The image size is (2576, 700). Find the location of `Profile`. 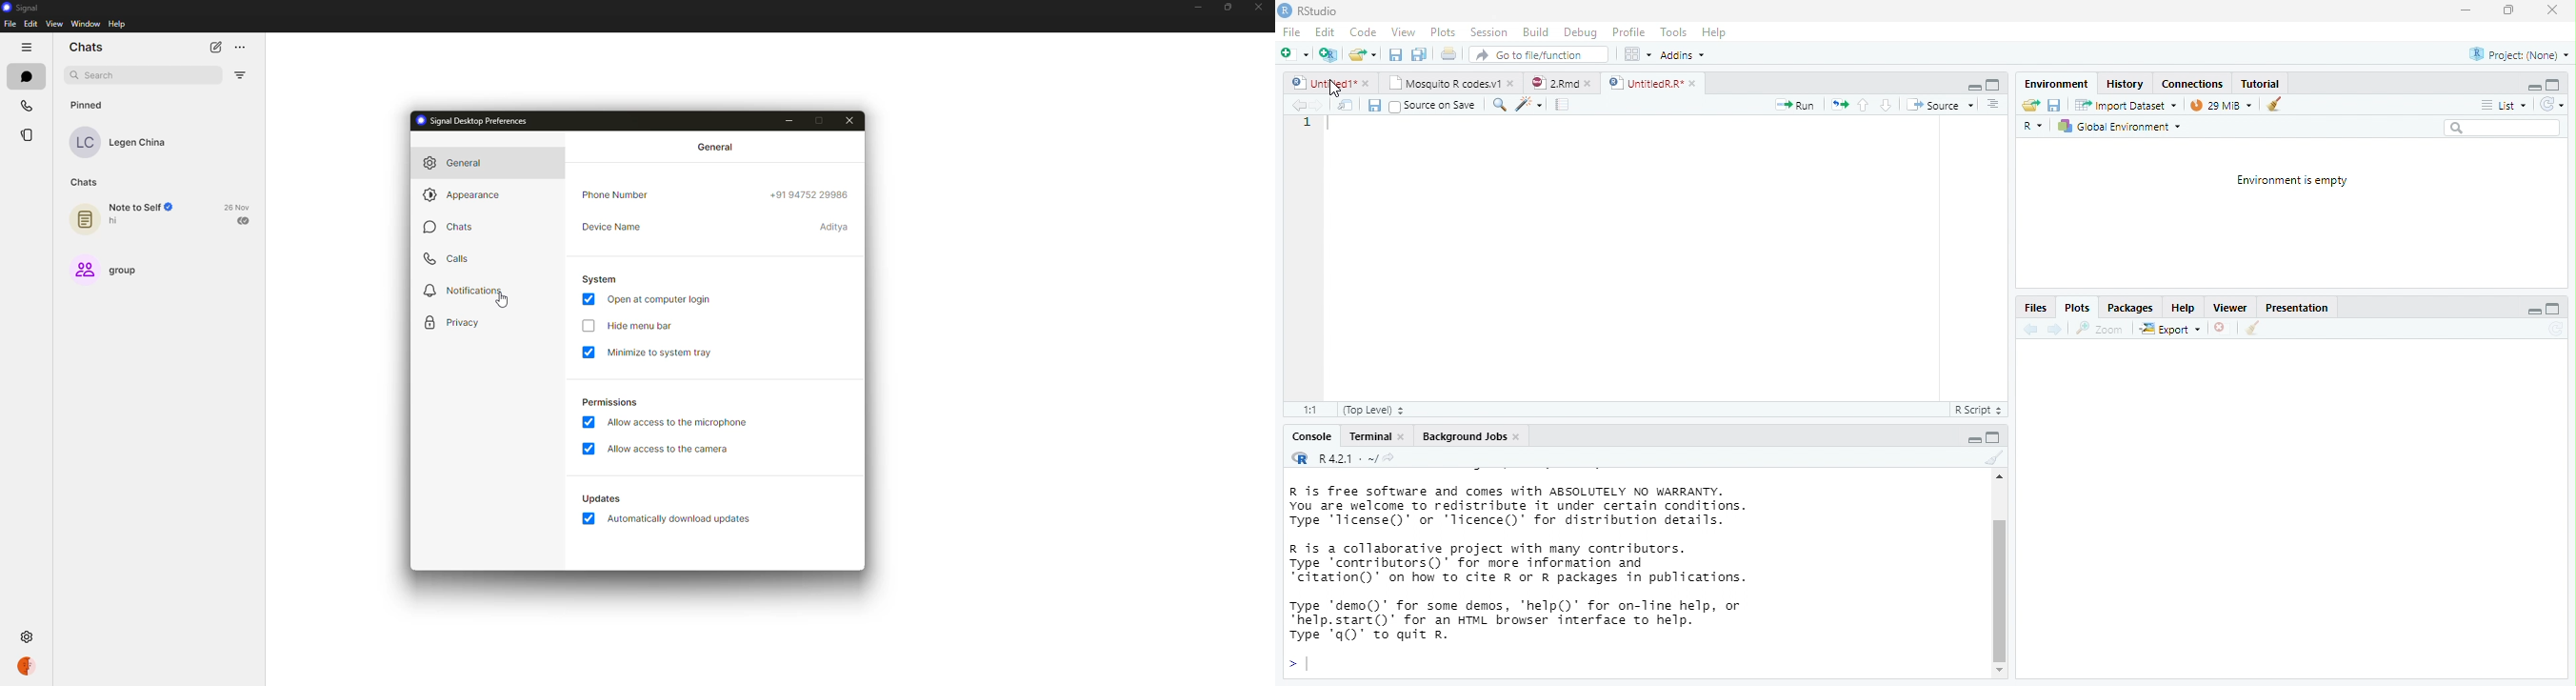

Profile is located at coordinates (1628, 32).